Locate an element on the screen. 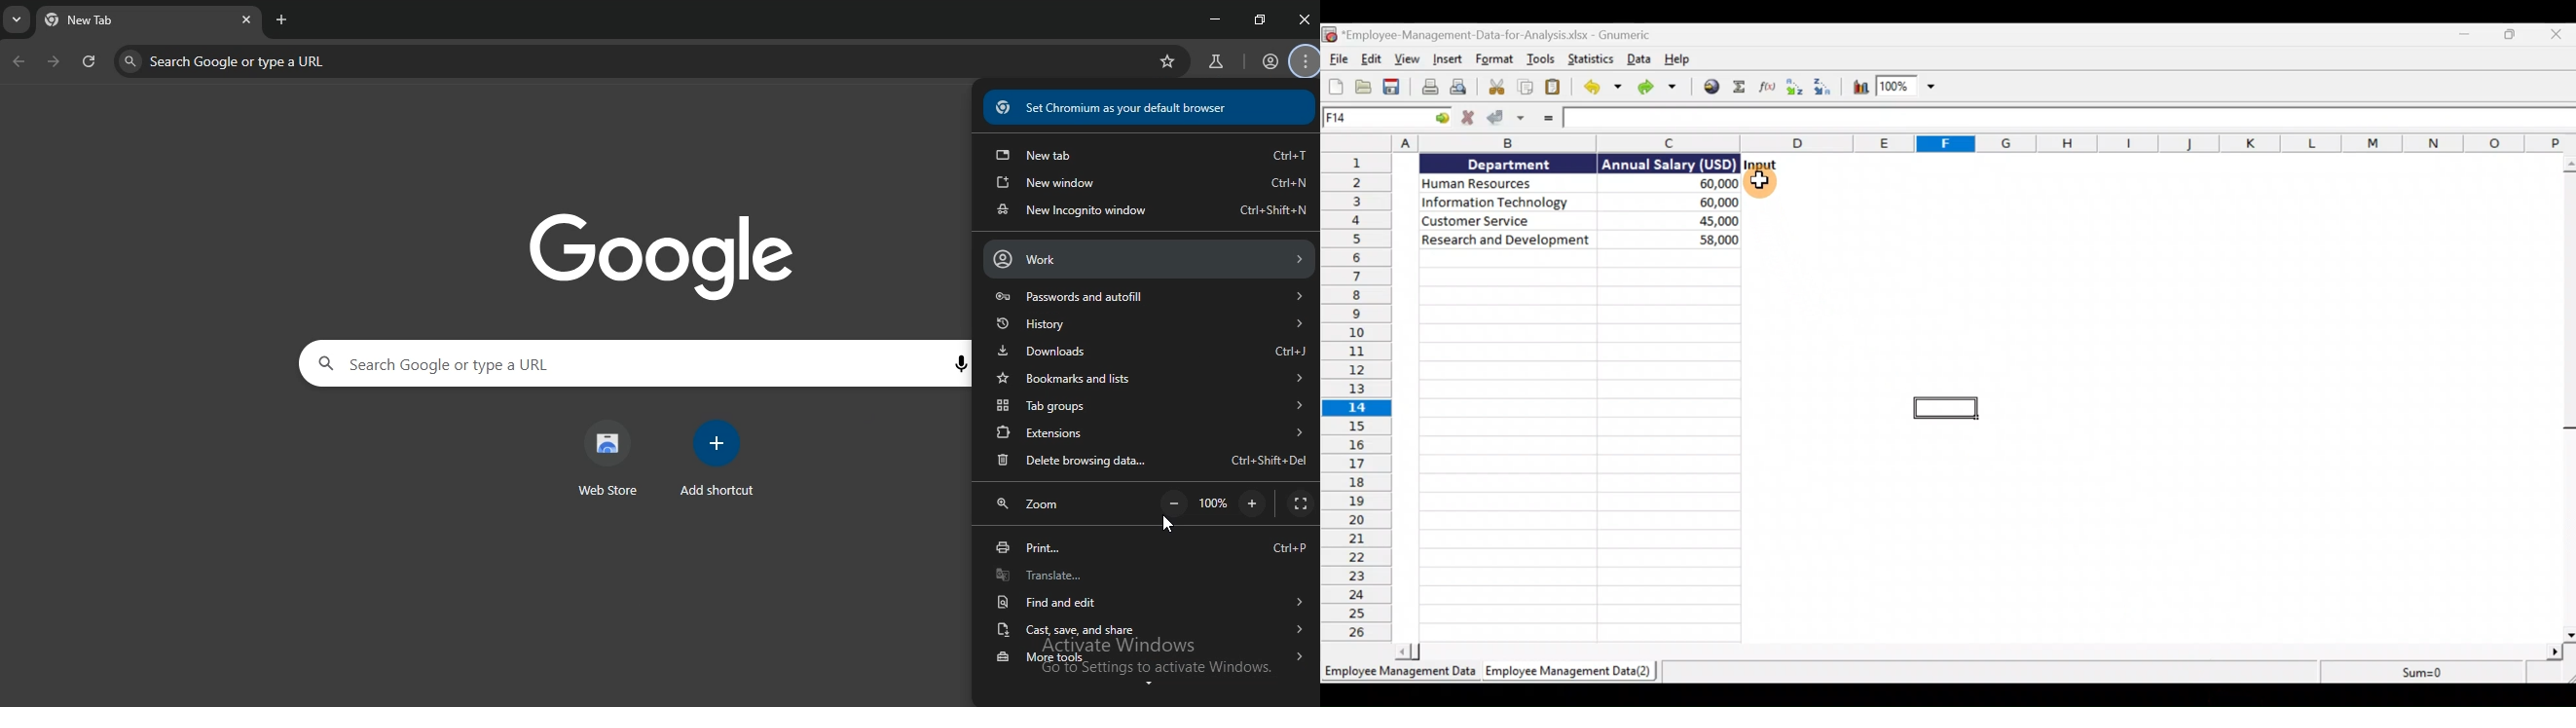 The width and height of the screenshot is (2576, 728). 100% is located at coordinates (1214, 505).